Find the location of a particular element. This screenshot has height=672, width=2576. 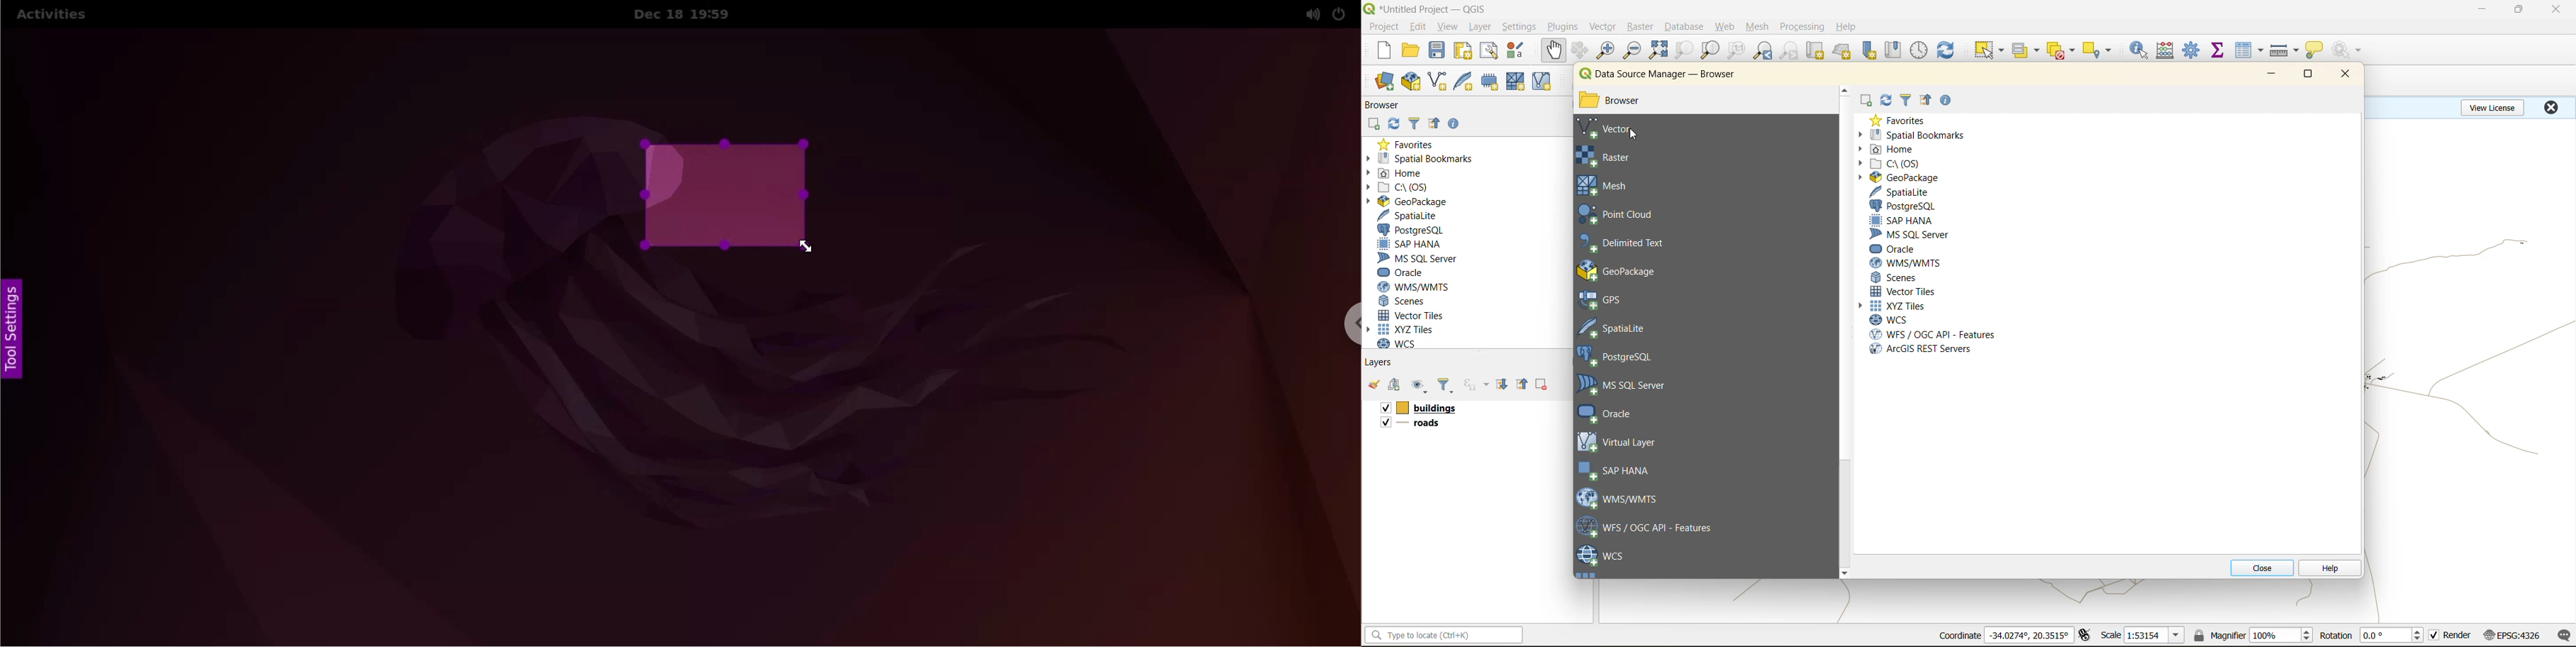

open data source manager is located at coordinates (1384, 82).